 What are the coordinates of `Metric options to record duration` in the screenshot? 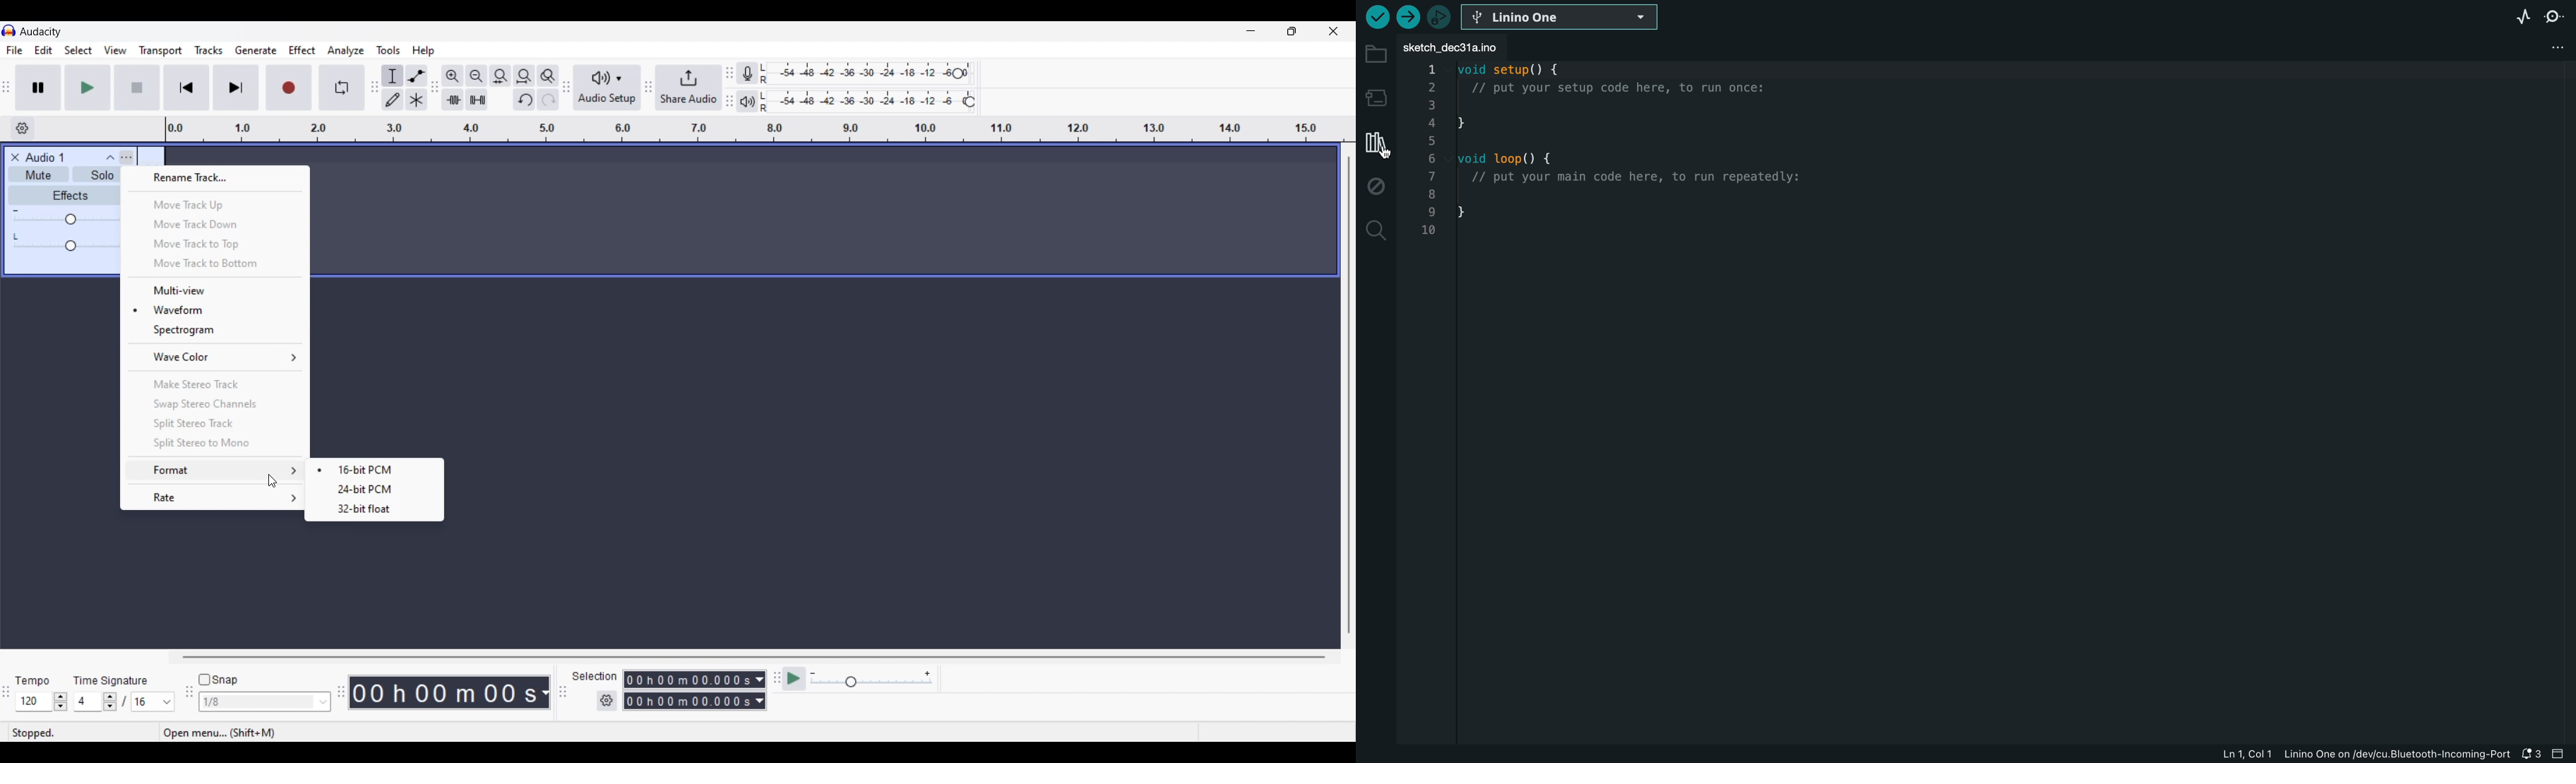 It's located at (758, 691).